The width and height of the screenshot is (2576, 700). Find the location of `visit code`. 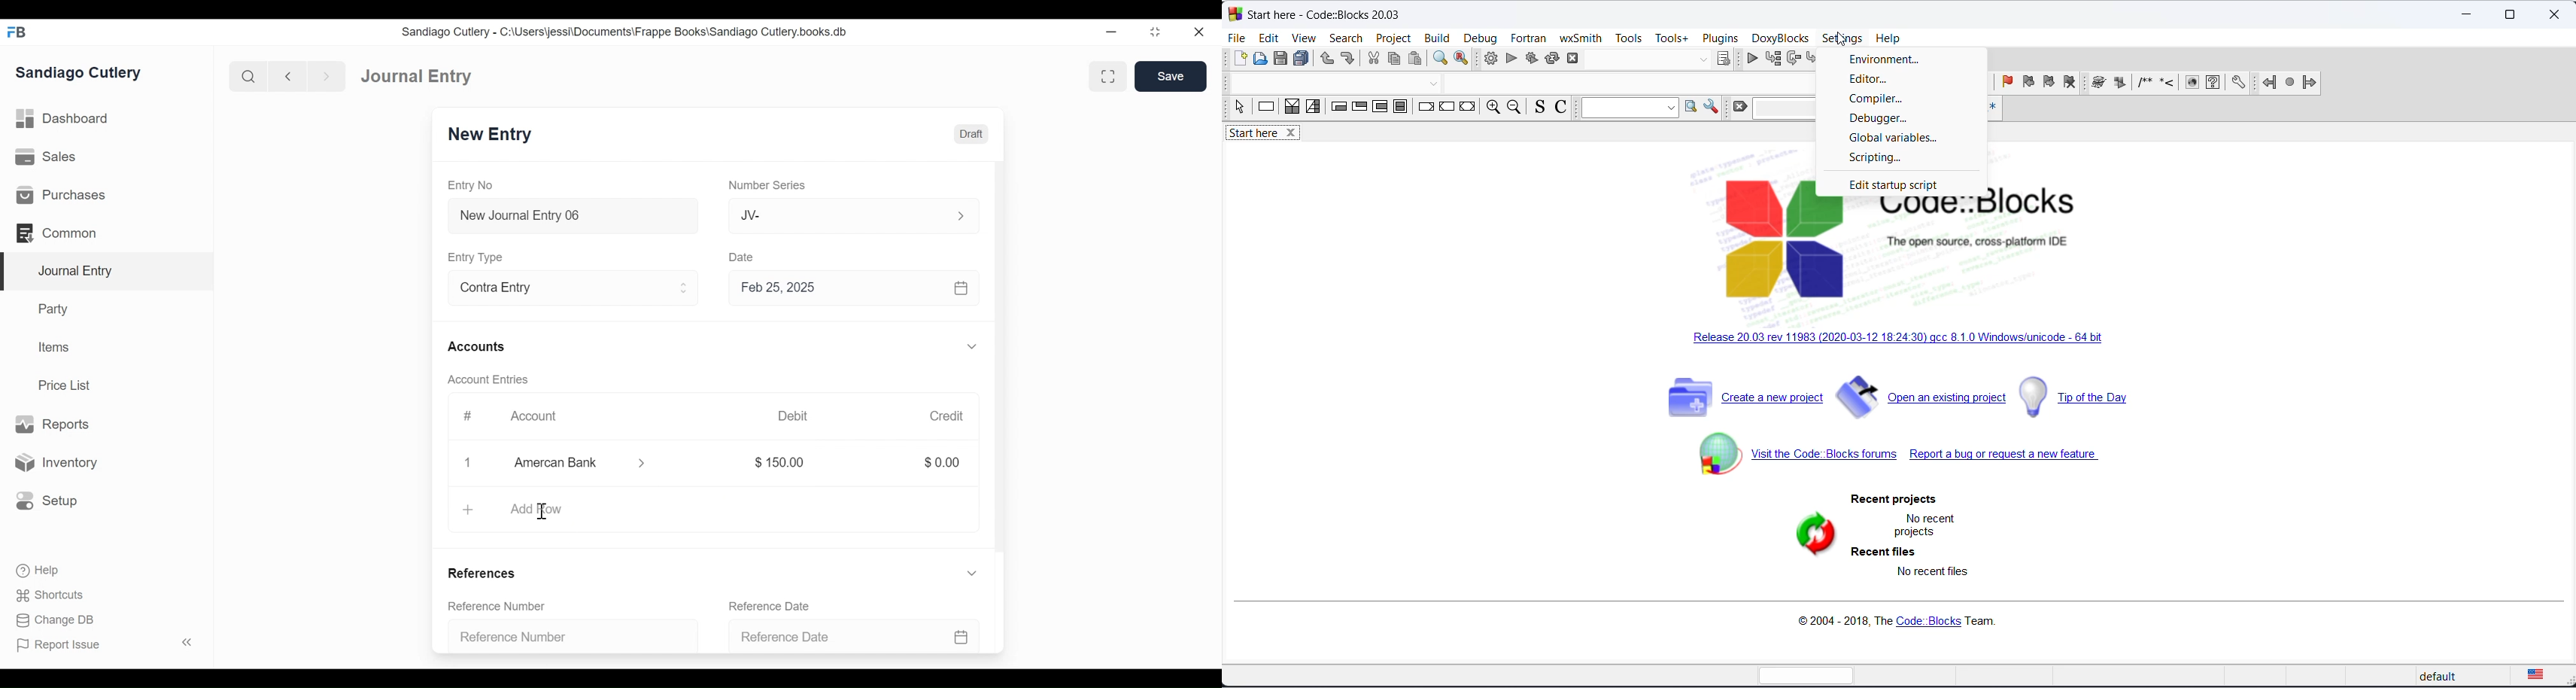

visit code is located at coordinates (1796, 454).